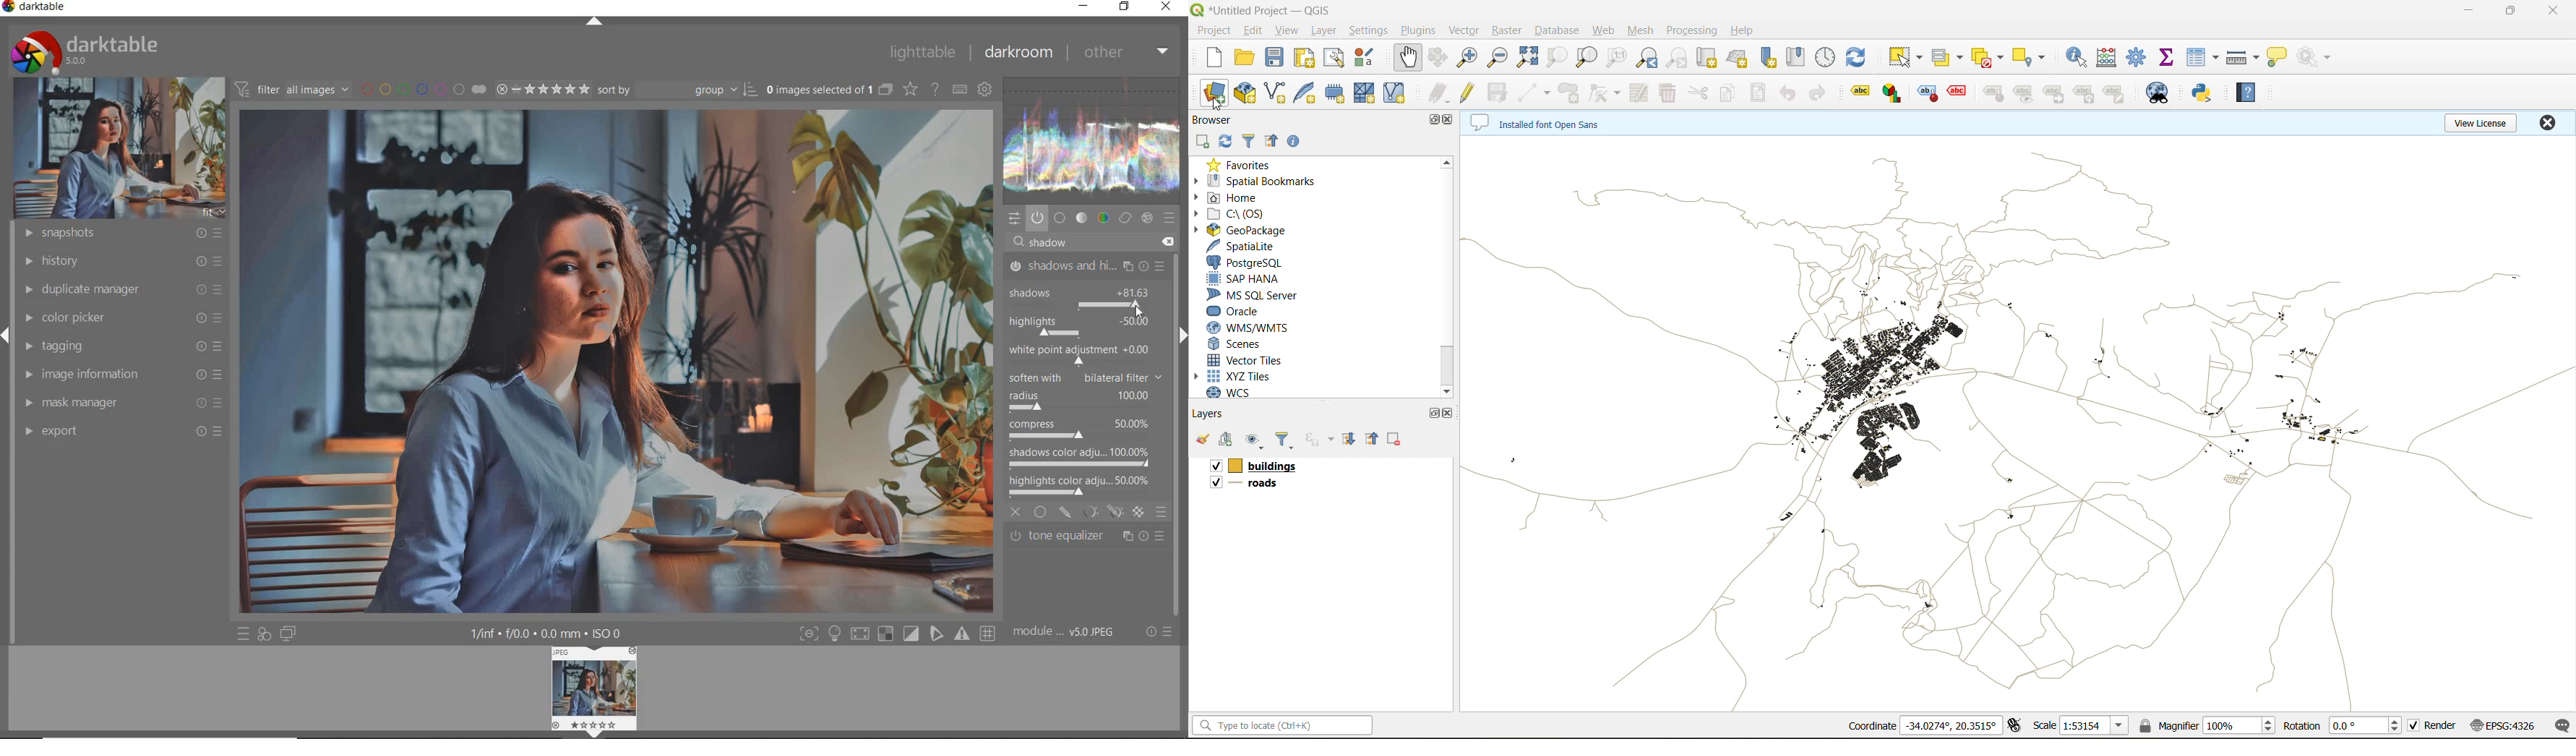 The image size is (2576, 756). What do you see at coordinates (1321, 437) in the screenshot?
I see `filter by expression` at bounding box center [1321, 437].